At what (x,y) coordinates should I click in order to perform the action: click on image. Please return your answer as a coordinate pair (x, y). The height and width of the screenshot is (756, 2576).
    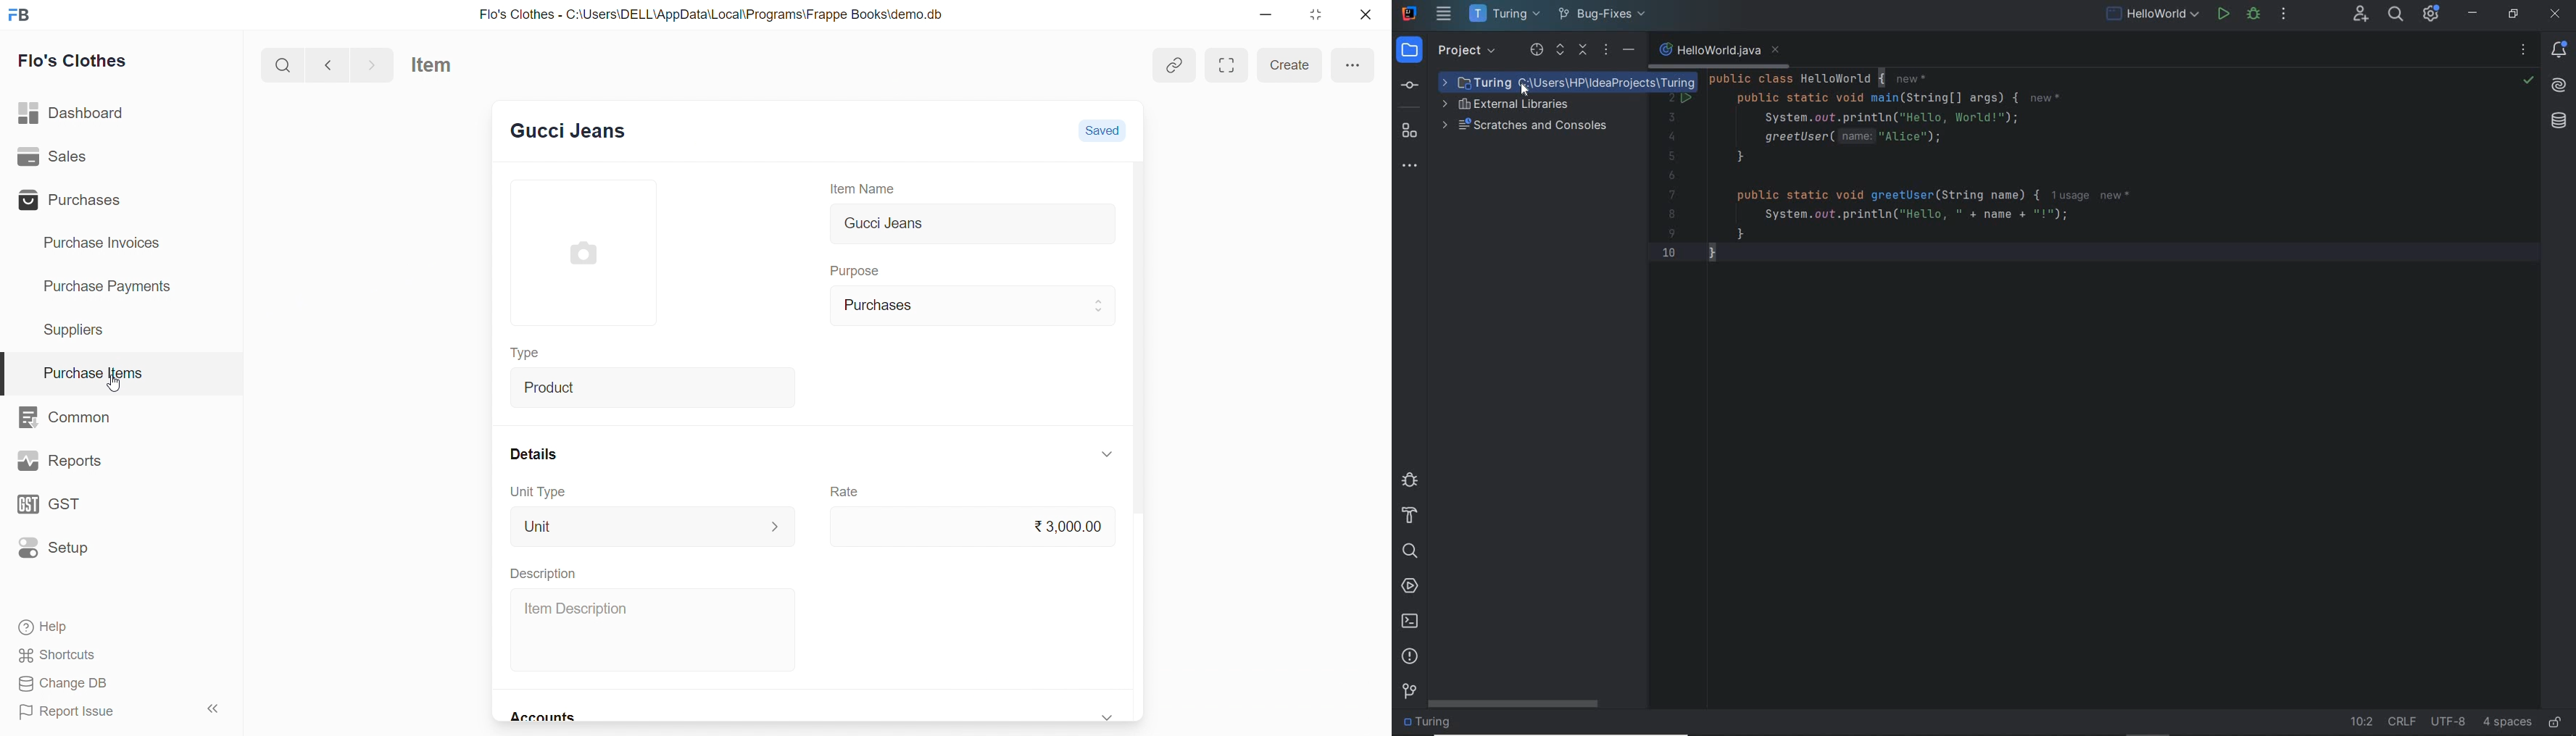
    Looking at the image, I should click on (583, 256).